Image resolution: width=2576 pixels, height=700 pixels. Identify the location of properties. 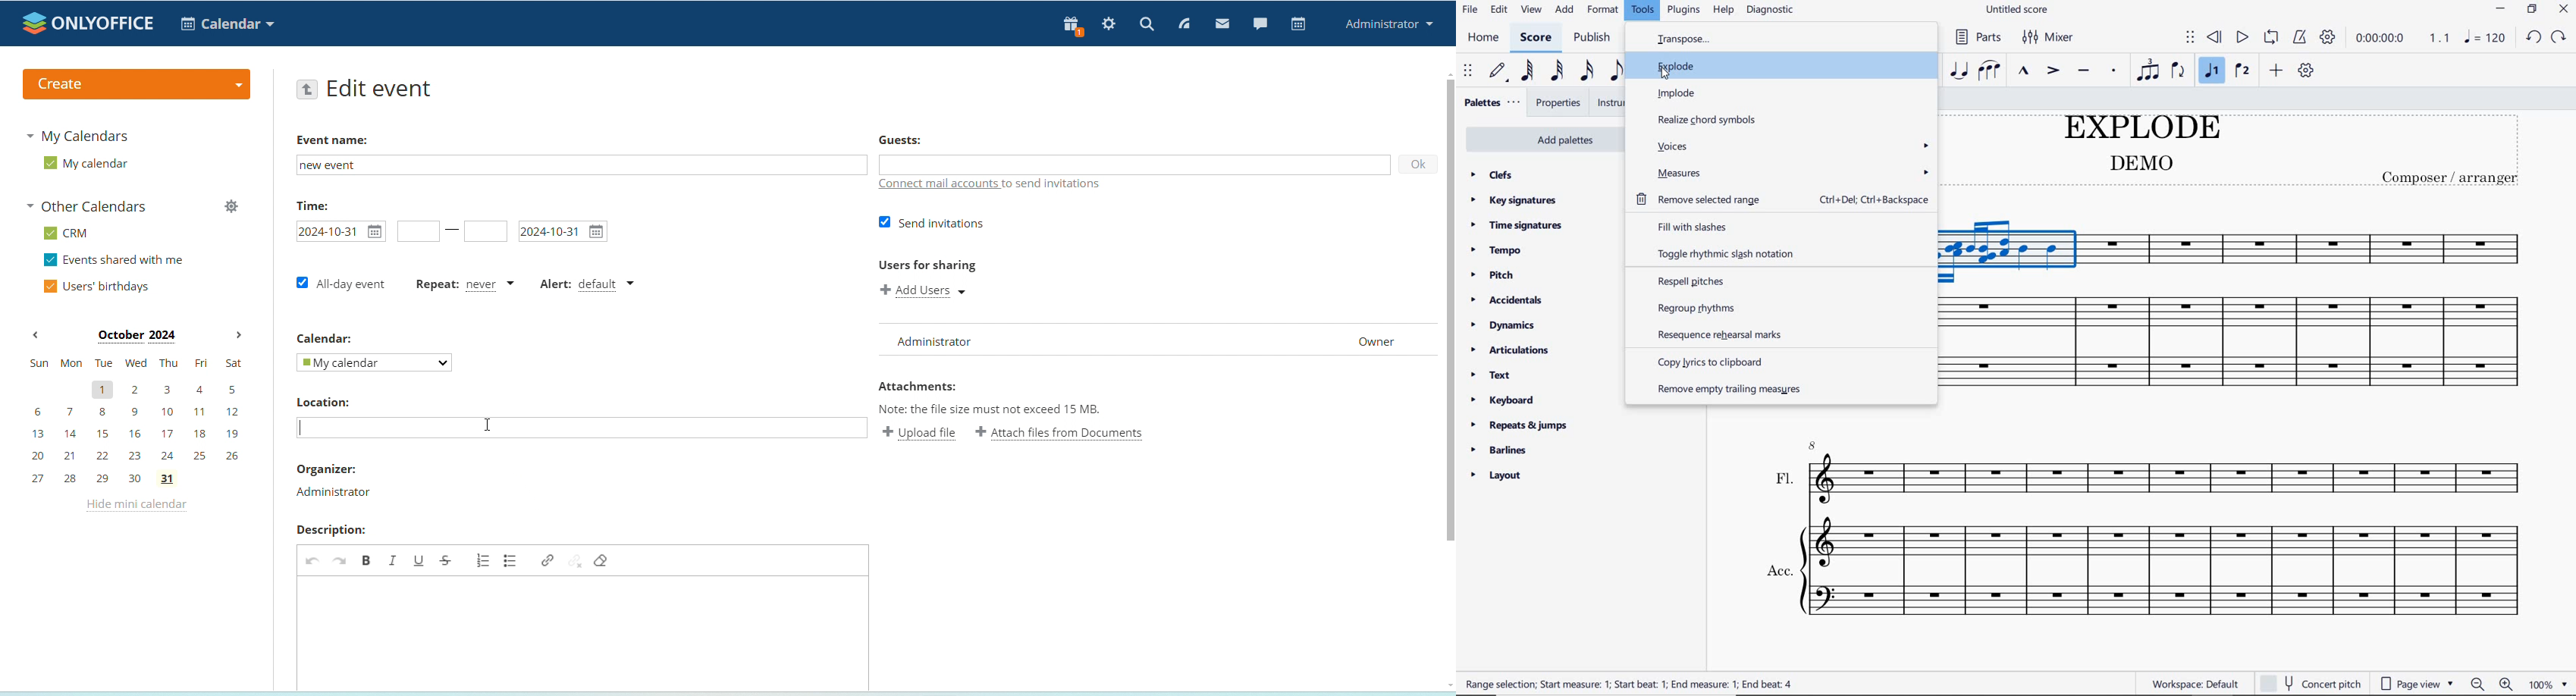
(1557, 103).